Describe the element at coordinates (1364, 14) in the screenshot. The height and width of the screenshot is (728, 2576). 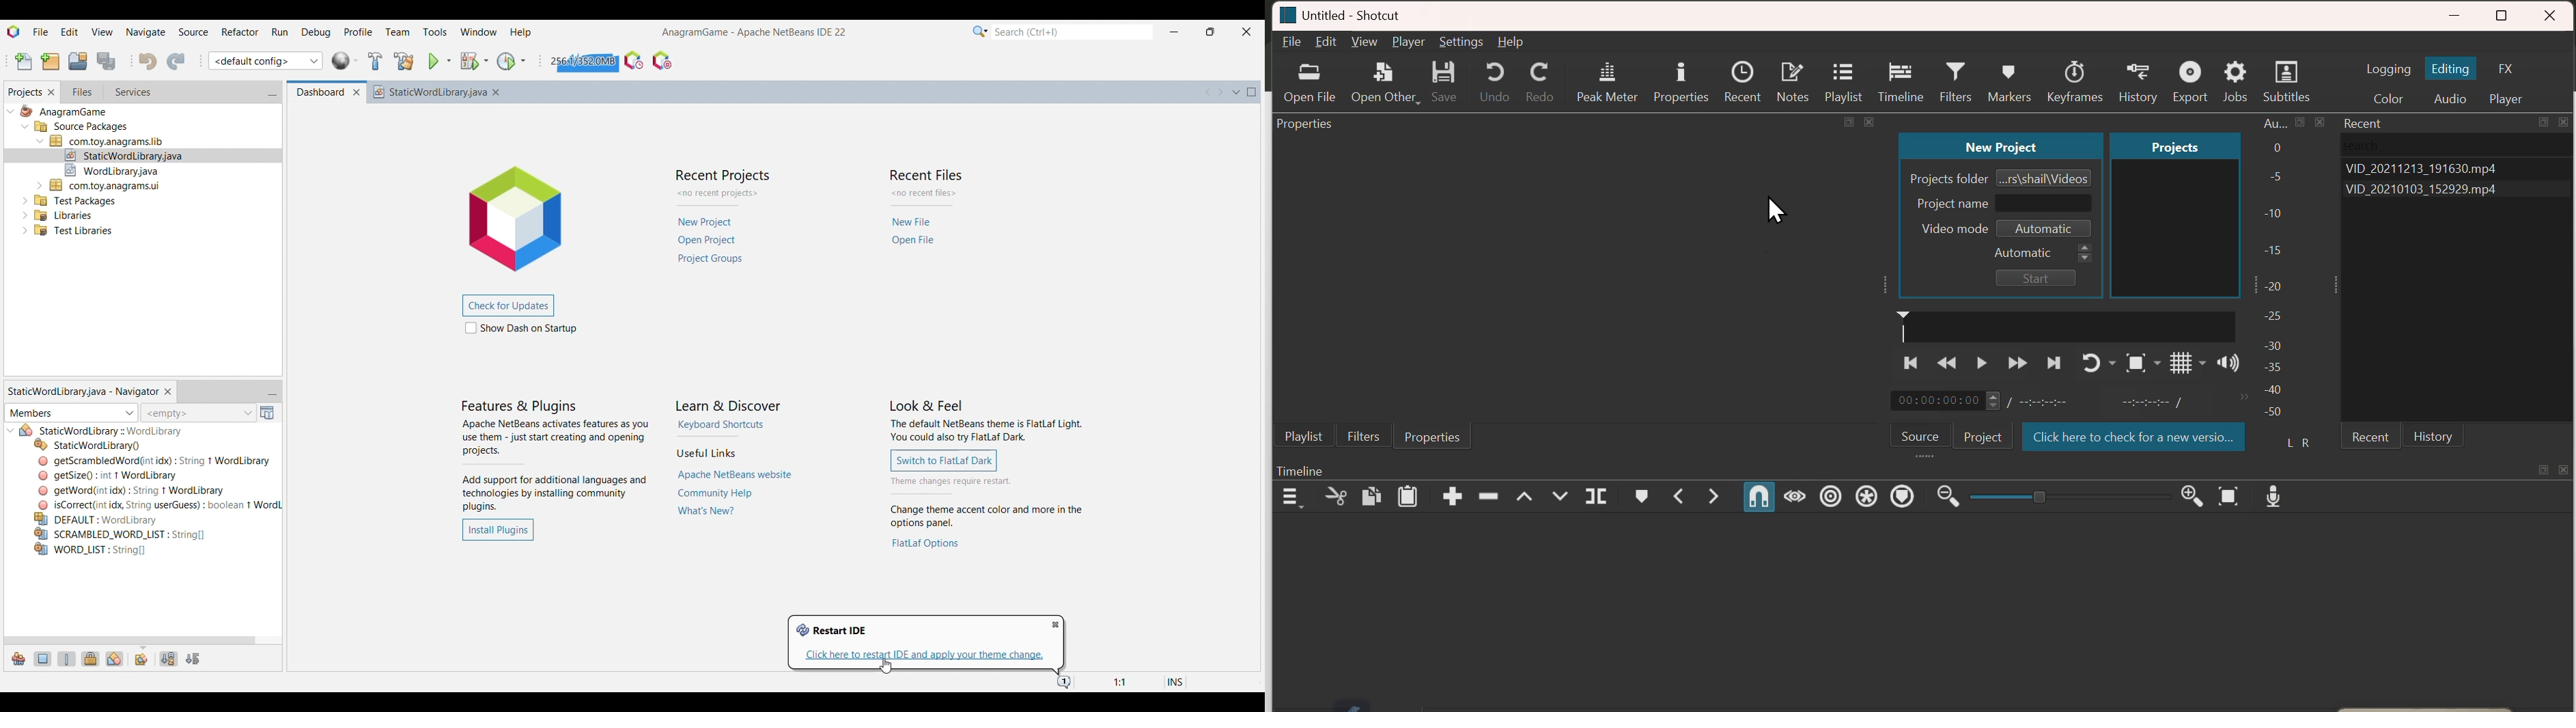
I see `Shortcut` at that location.